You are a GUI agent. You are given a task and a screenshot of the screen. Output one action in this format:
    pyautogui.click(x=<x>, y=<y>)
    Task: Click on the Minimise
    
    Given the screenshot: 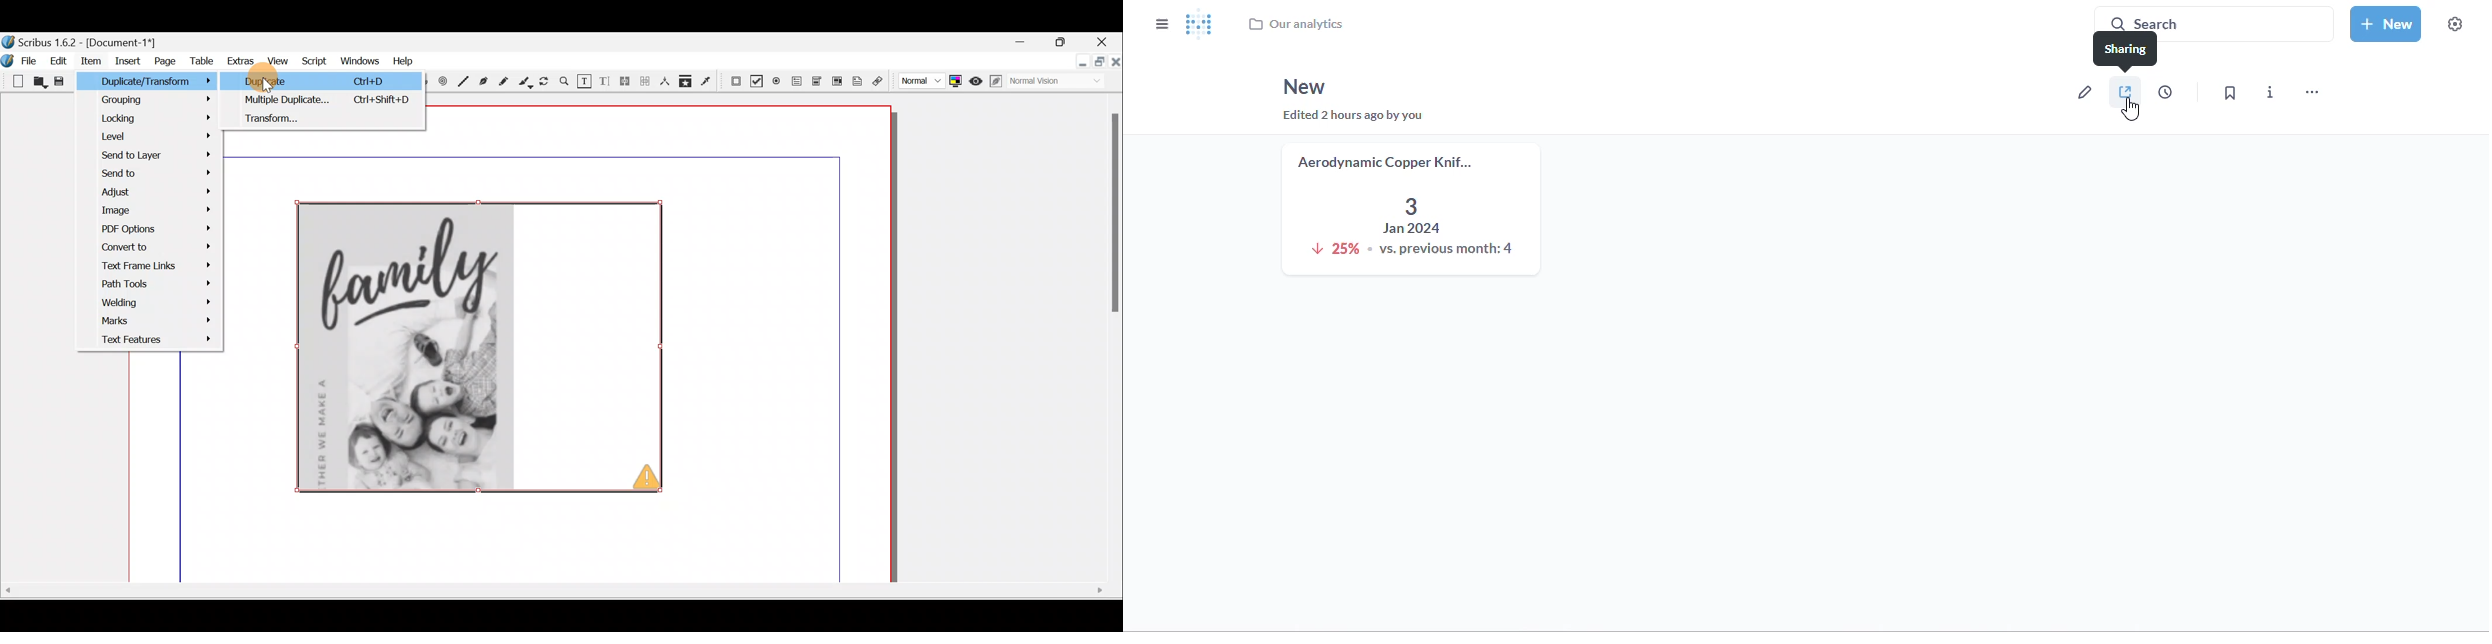 What is the action you would take?
    pyautogui.click(x=1076, y=64)
    